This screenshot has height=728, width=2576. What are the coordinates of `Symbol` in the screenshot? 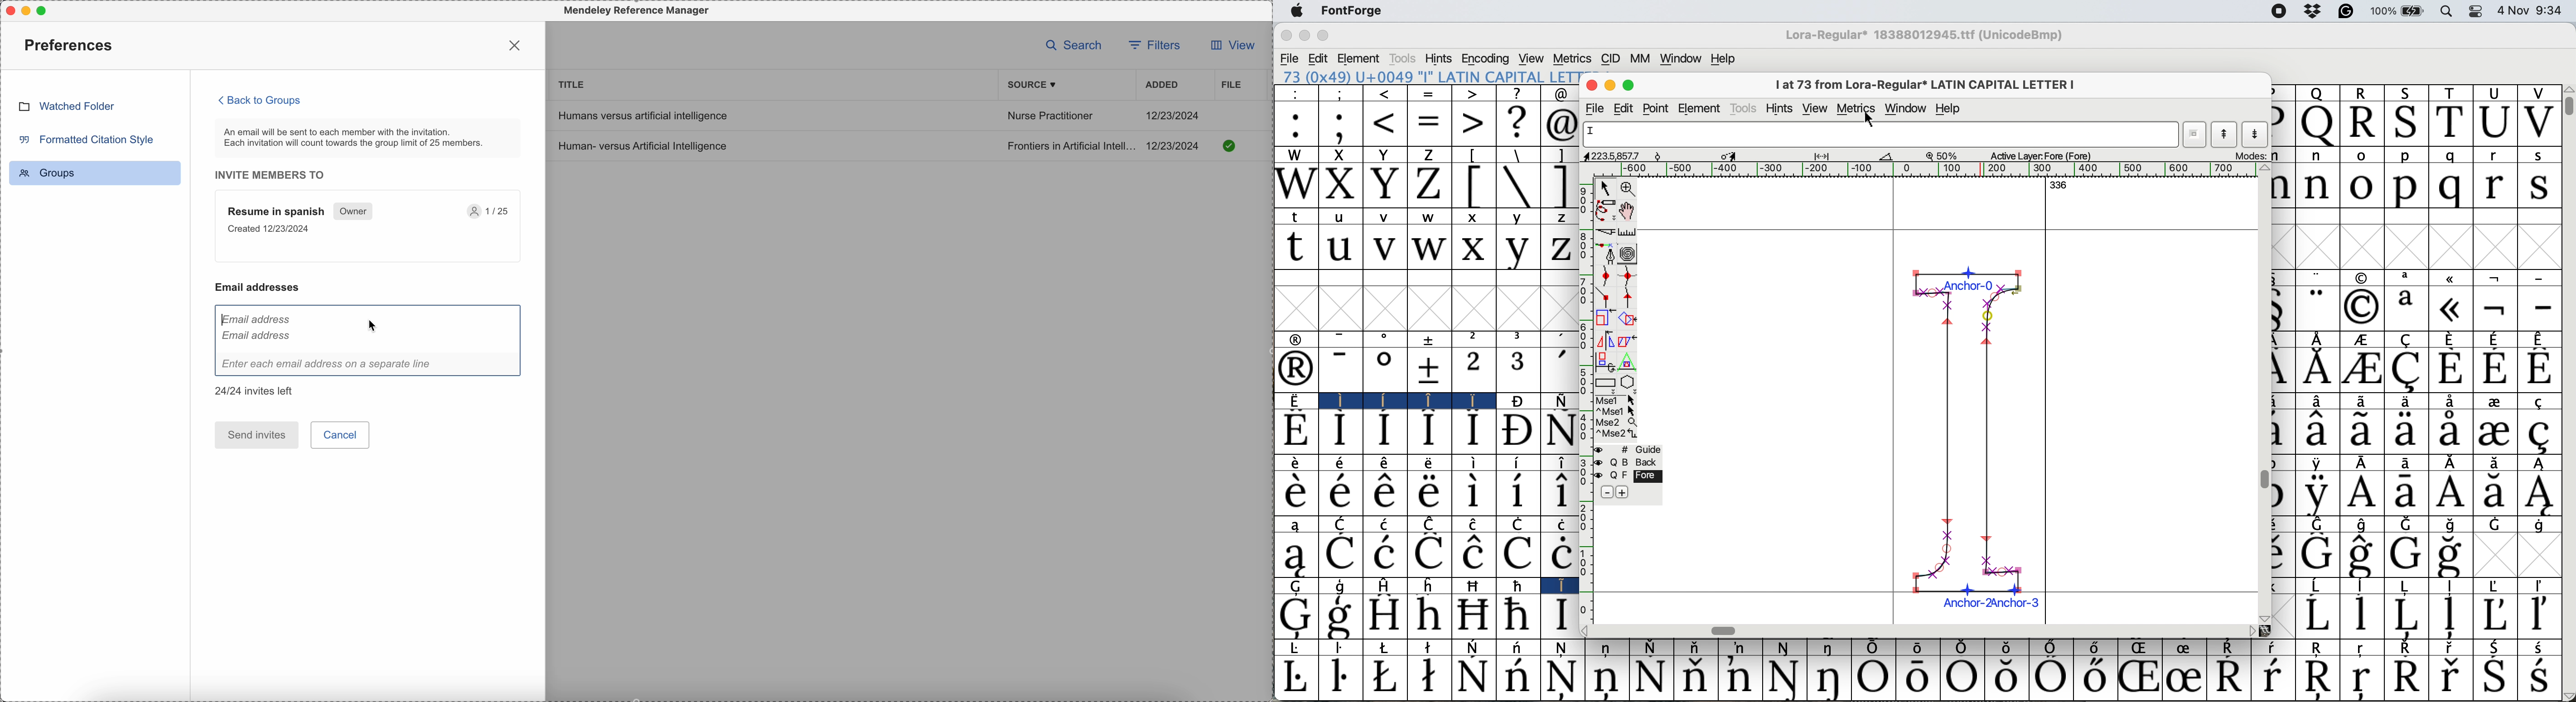 It's located at (2006, 678).